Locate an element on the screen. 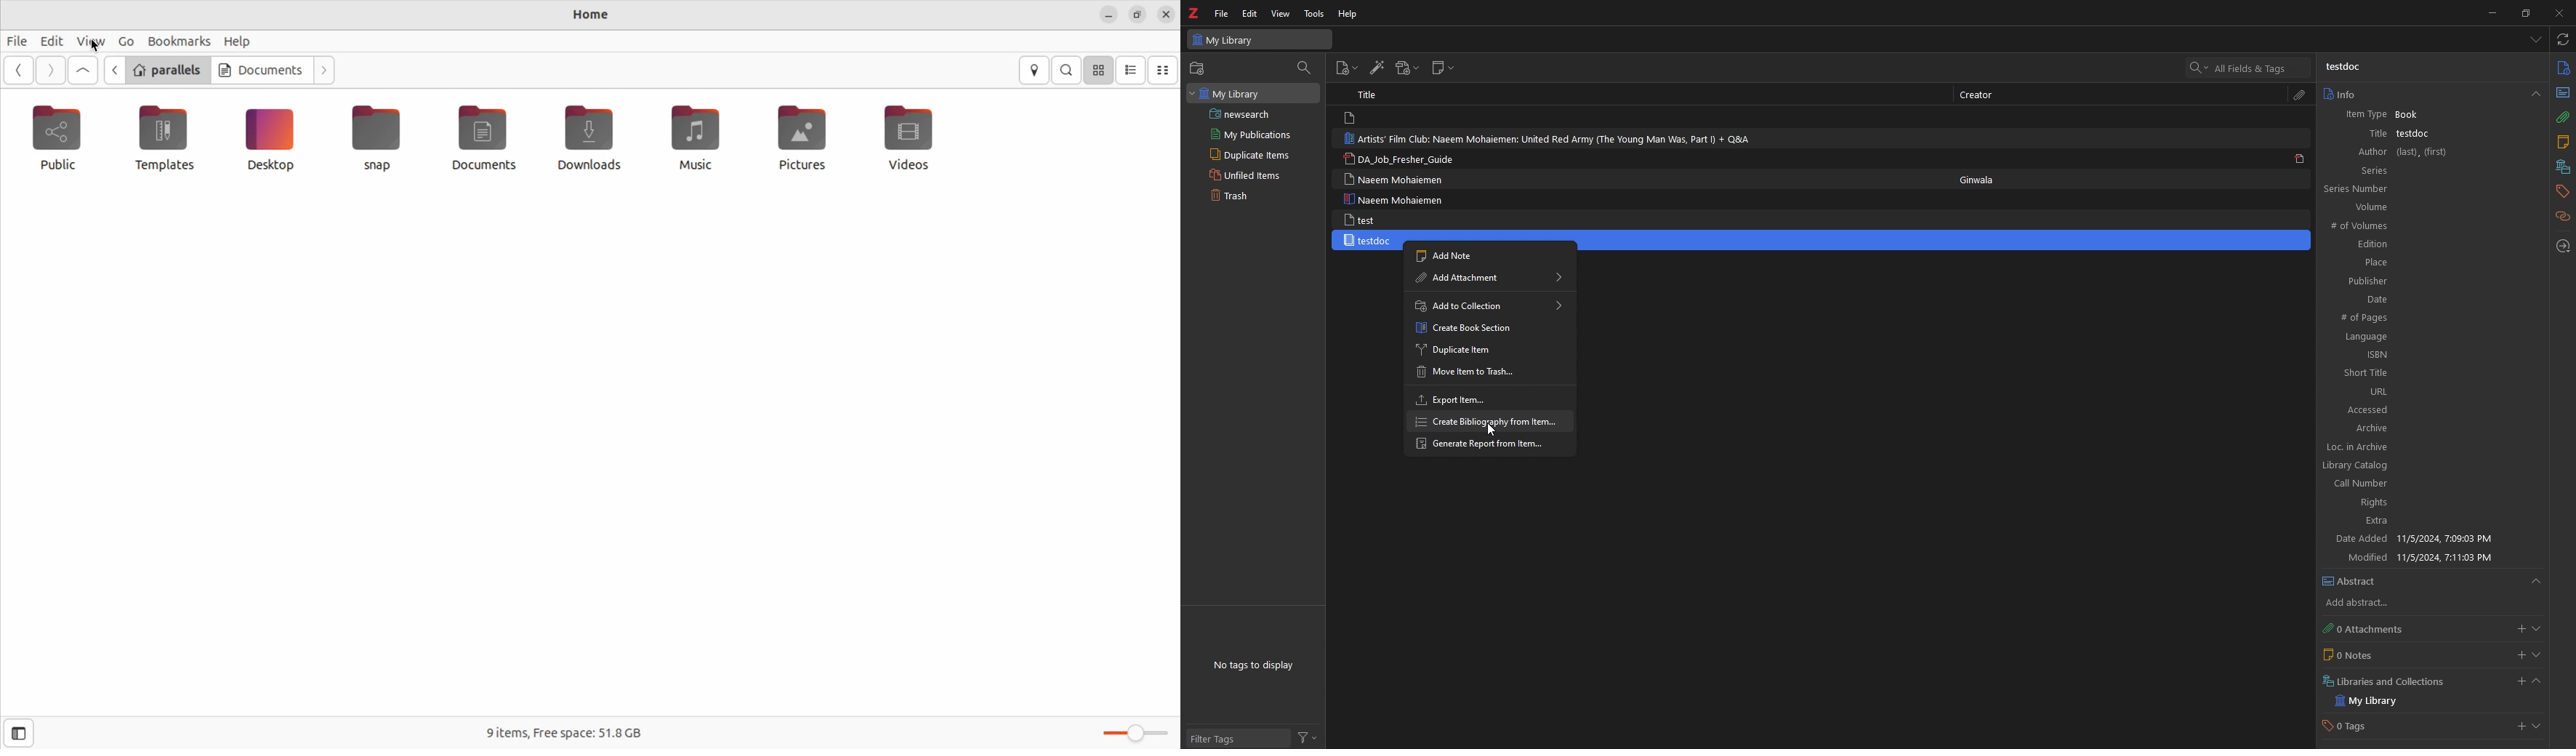 The image size is (2576, 756). file logo is located at coordinates (1352, 119).